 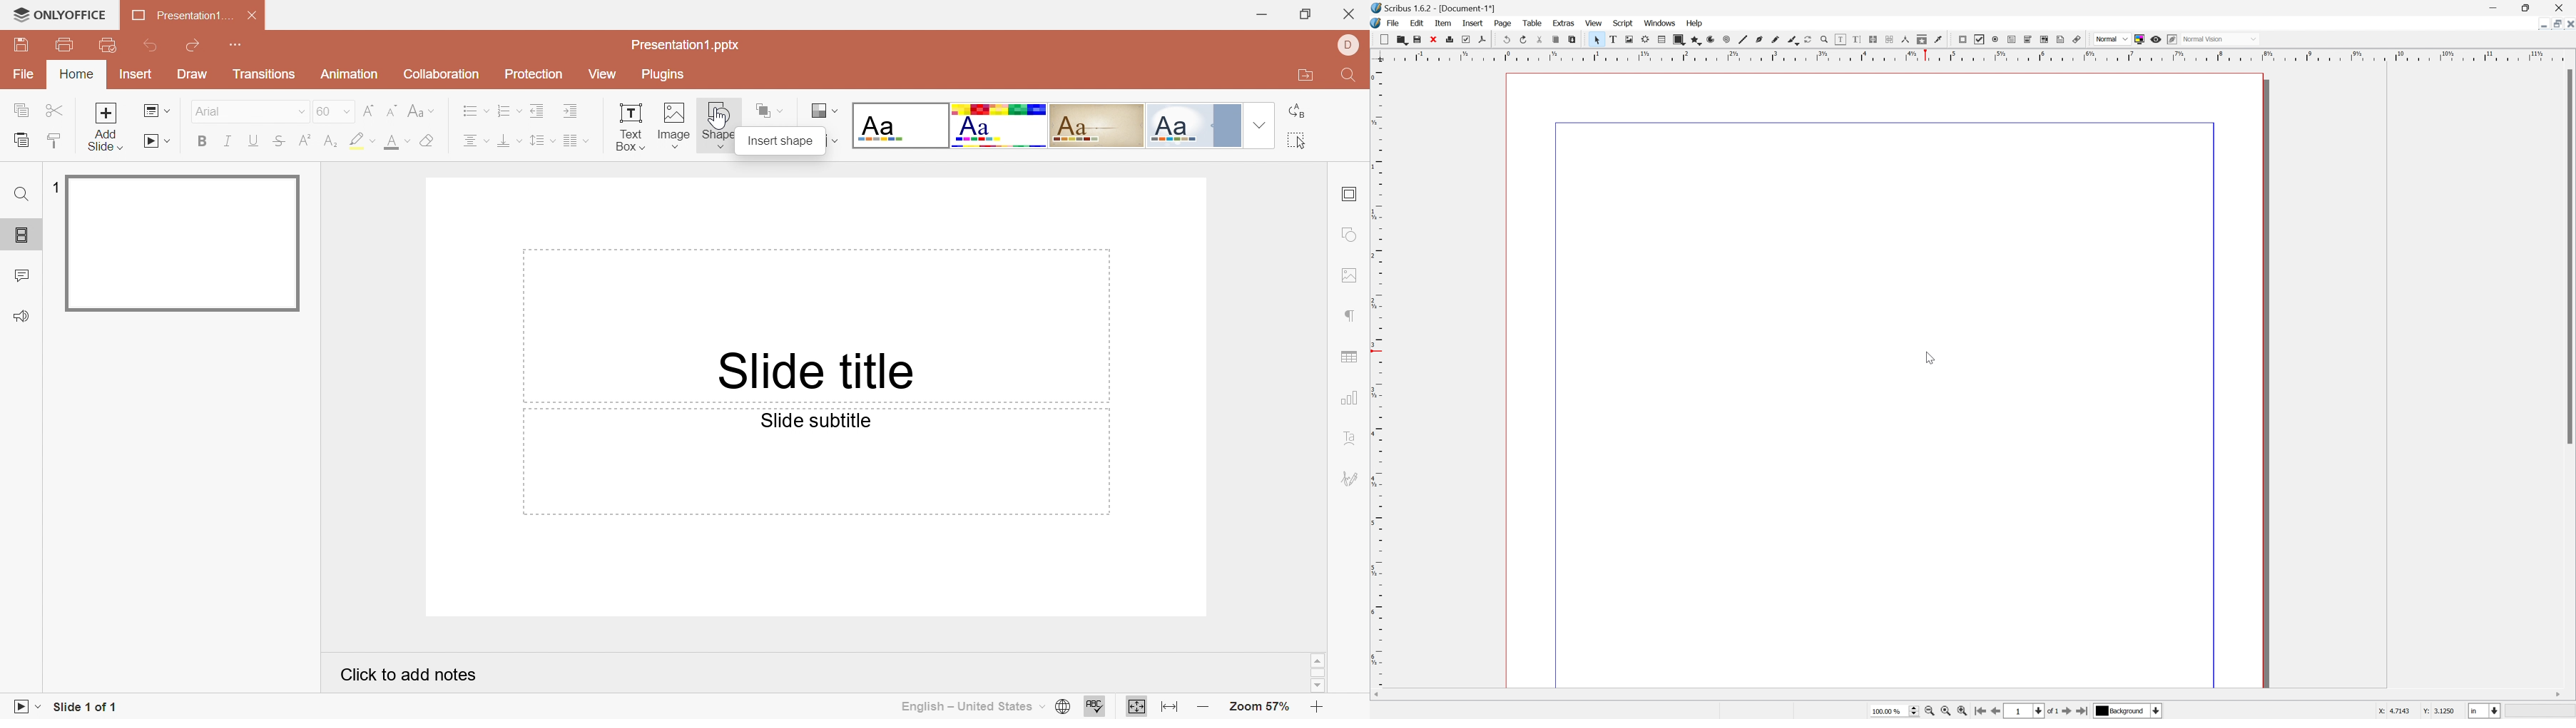 I want to click on Decrement font size, so click(x=393, y=111).